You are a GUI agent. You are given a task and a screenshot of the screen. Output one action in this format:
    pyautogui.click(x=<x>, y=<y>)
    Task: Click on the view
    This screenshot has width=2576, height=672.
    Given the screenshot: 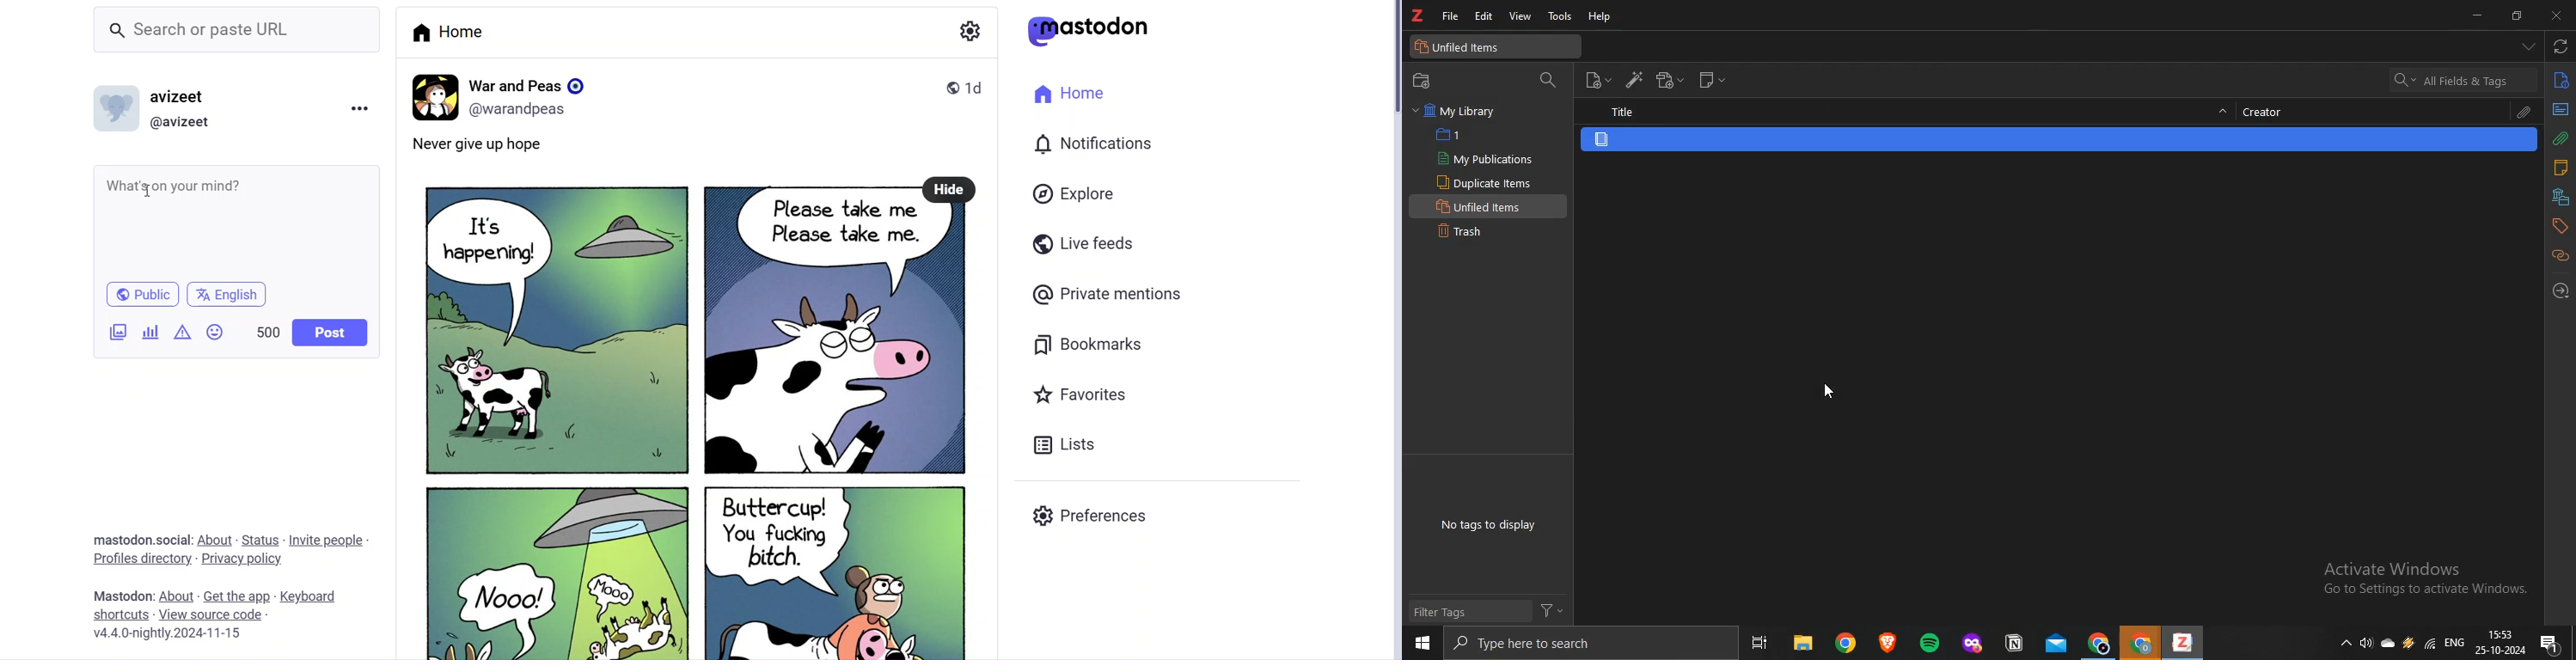 What is the action you would take?
    pyautogui.click(x=1519, y=17)
    